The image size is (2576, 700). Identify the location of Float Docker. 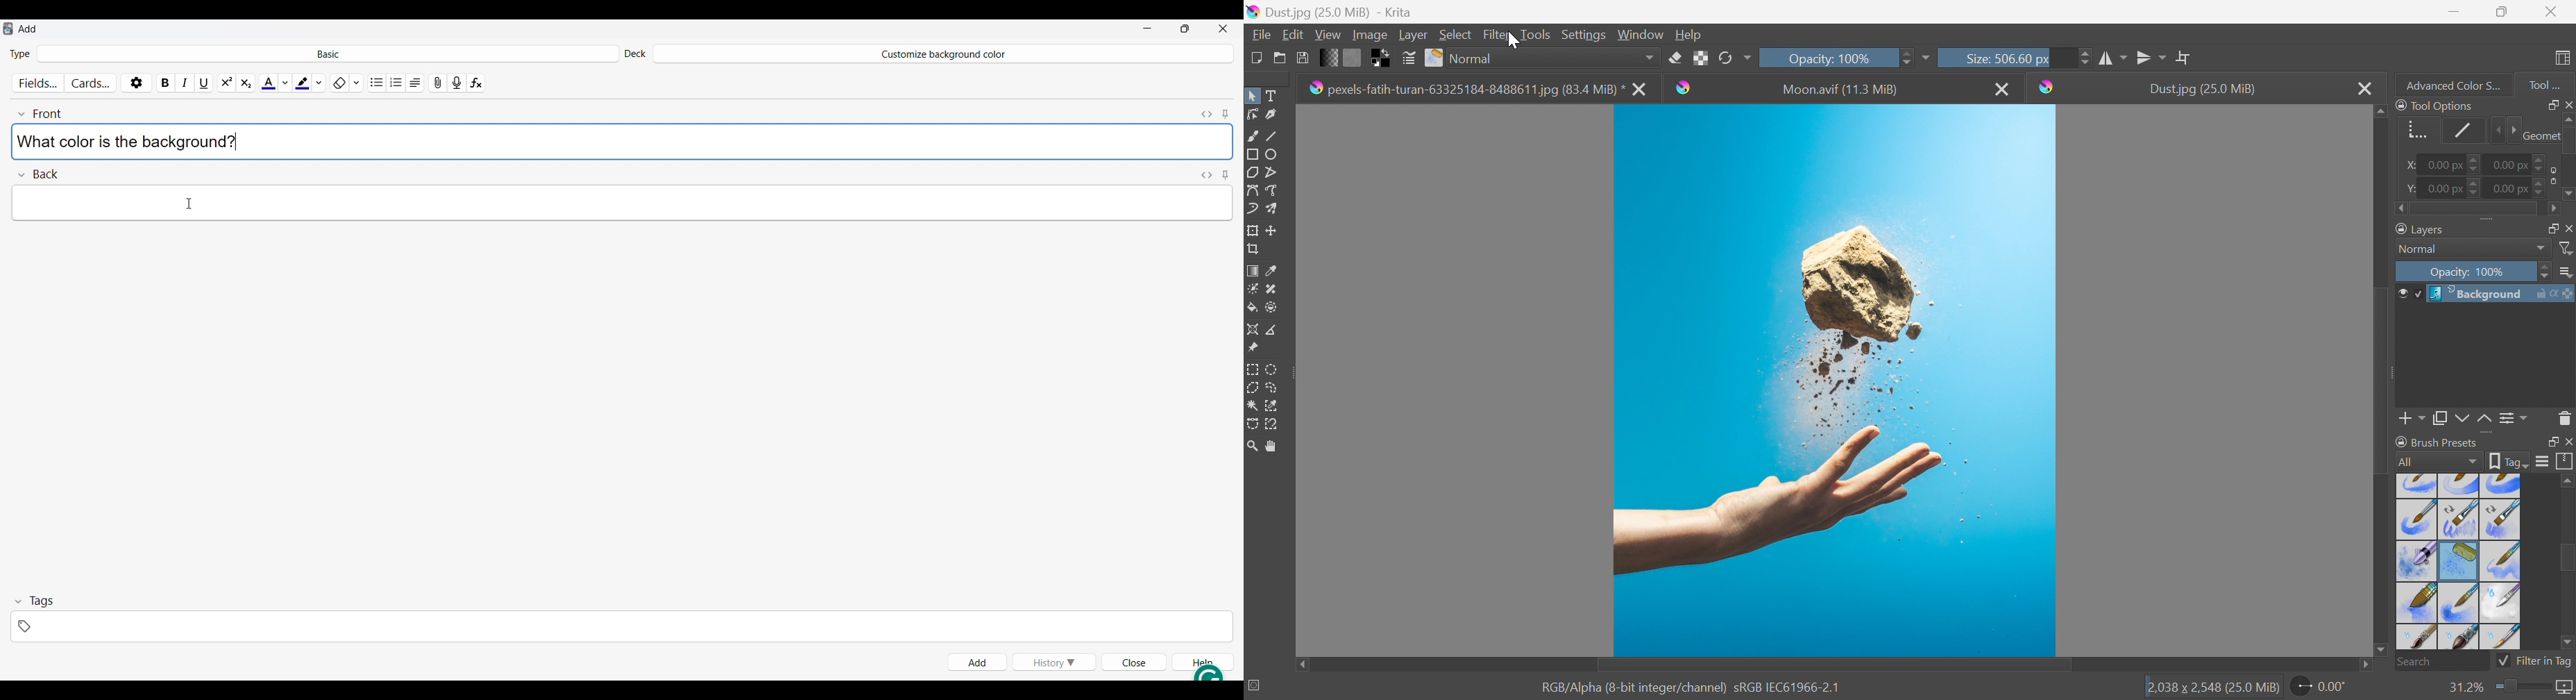
(2550, 104).